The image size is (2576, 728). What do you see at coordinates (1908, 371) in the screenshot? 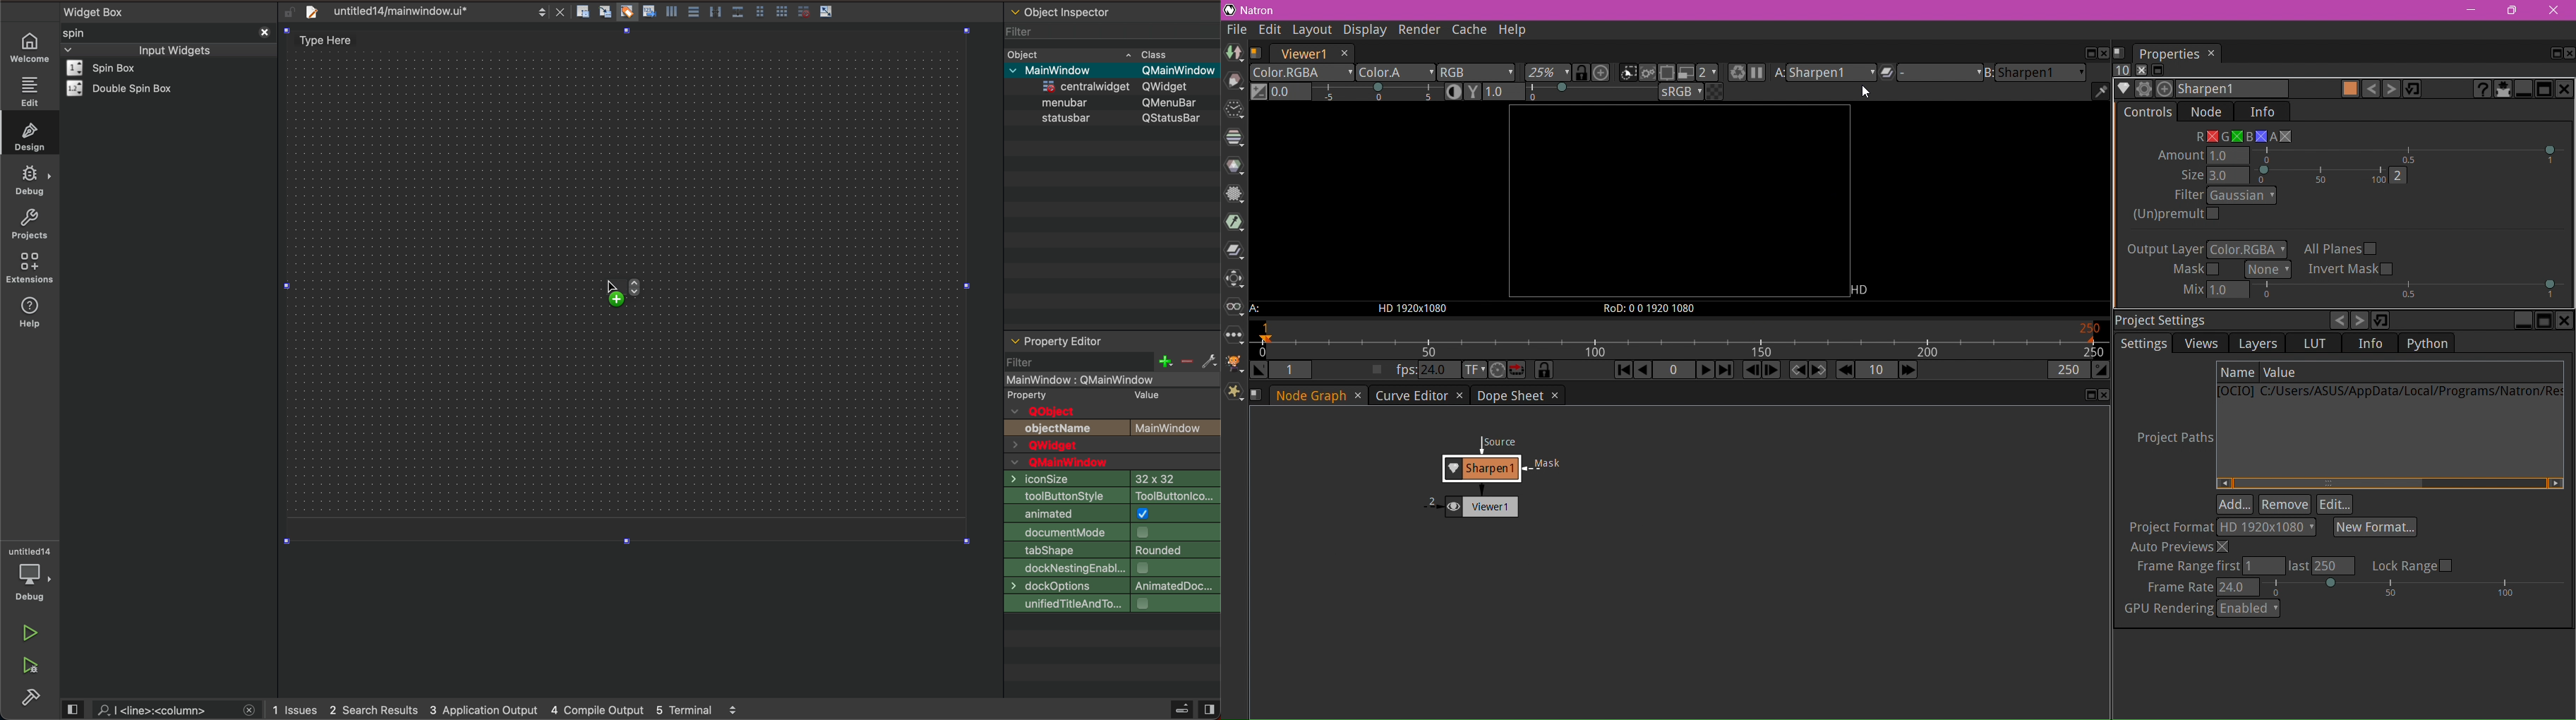
I see `Next Increment` at bounding box center [1908, 371].